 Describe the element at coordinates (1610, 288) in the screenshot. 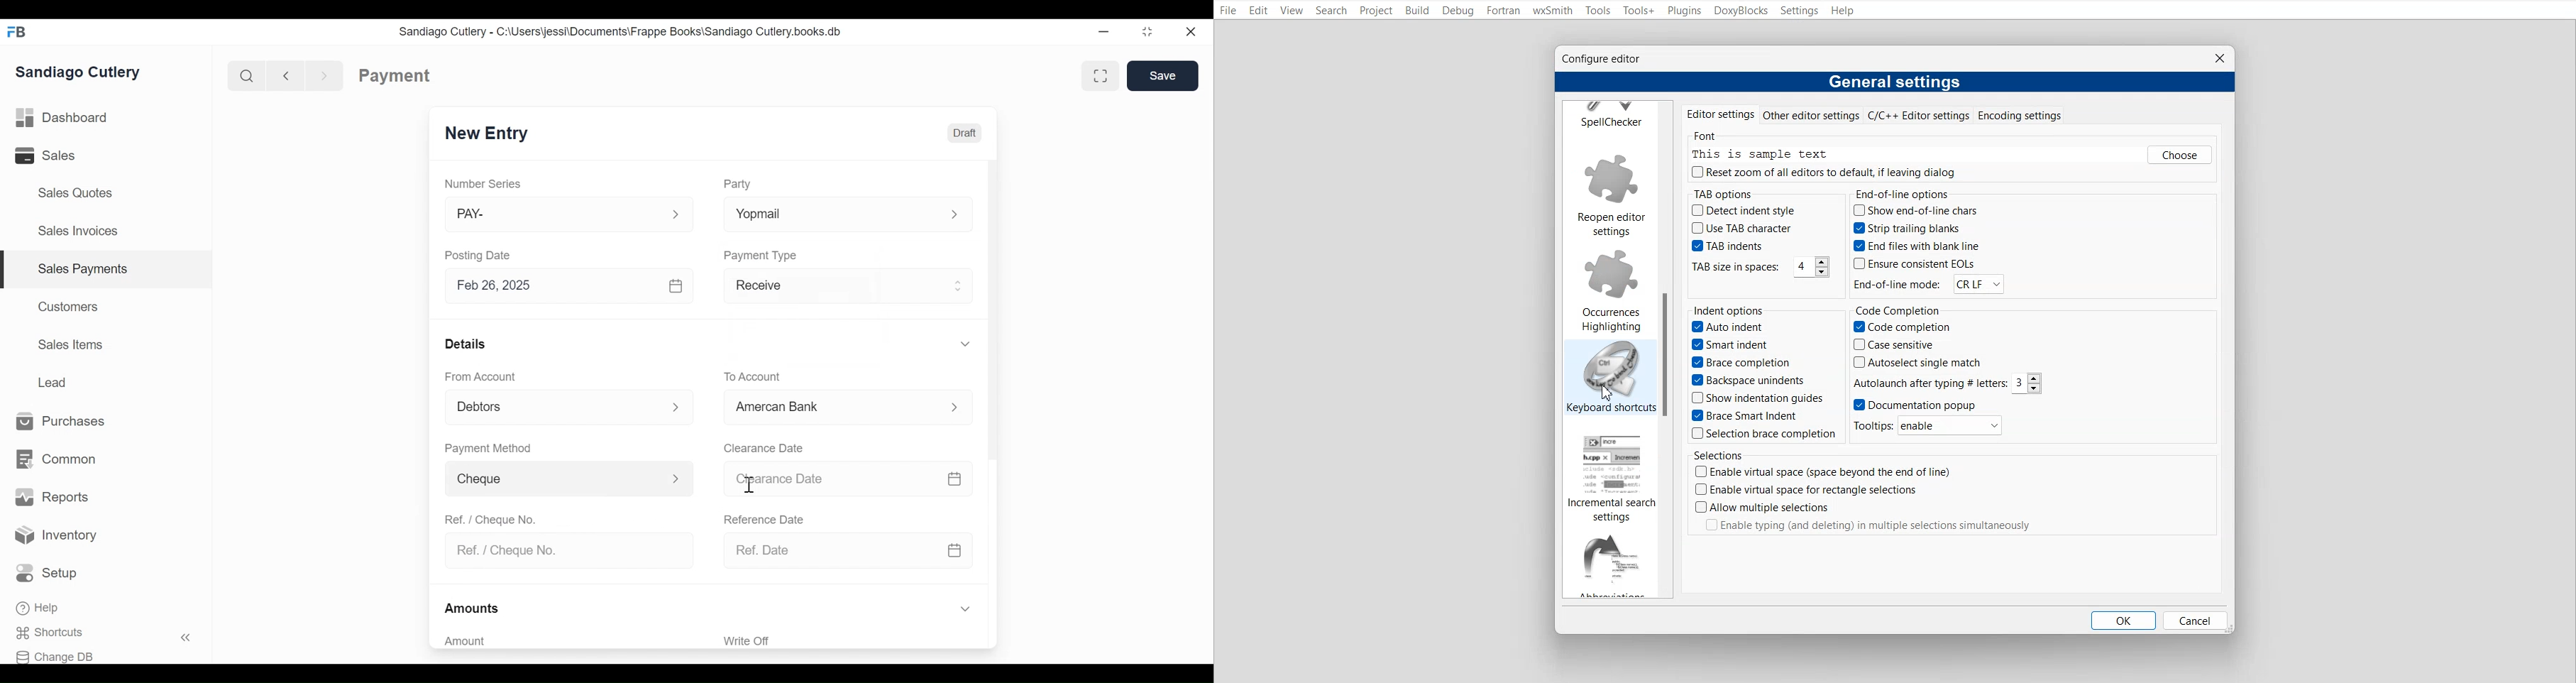

I see `Occurrences Highlighting` at that location.